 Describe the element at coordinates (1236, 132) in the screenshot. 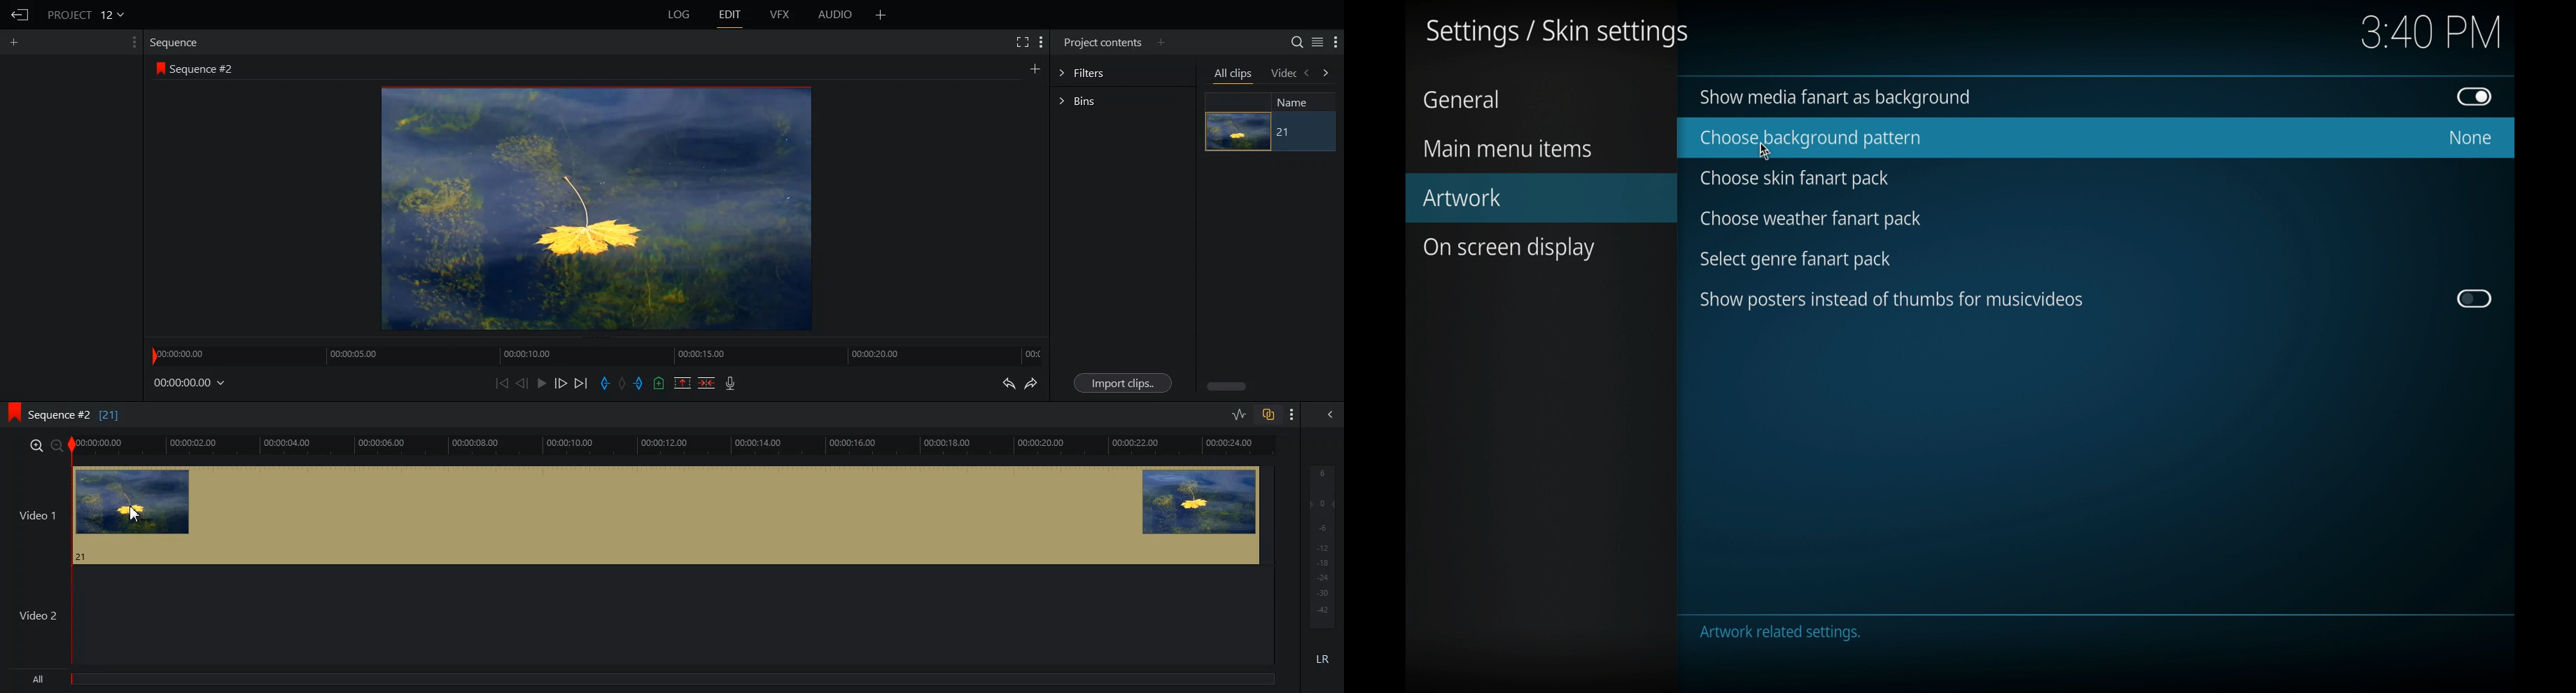

I see `Video File` at that location.